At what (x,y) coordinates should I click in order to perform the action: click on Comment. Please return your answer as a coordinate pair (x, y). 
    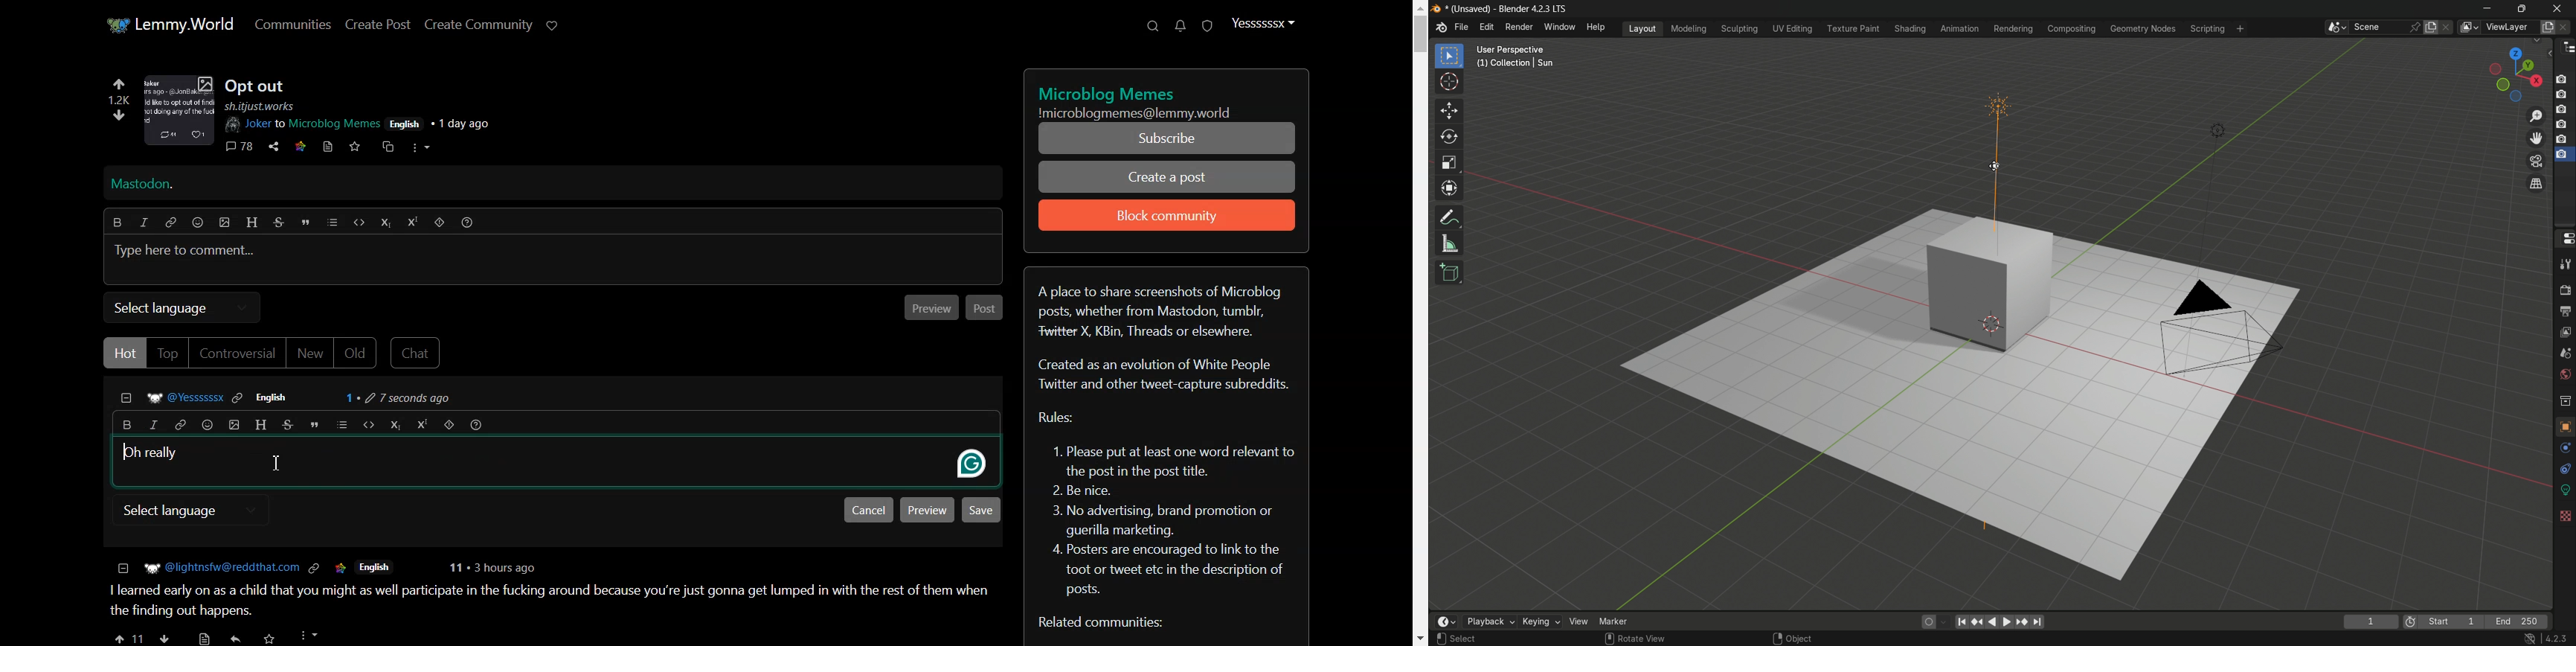
    Looking at the image, I should click on (298, 397).